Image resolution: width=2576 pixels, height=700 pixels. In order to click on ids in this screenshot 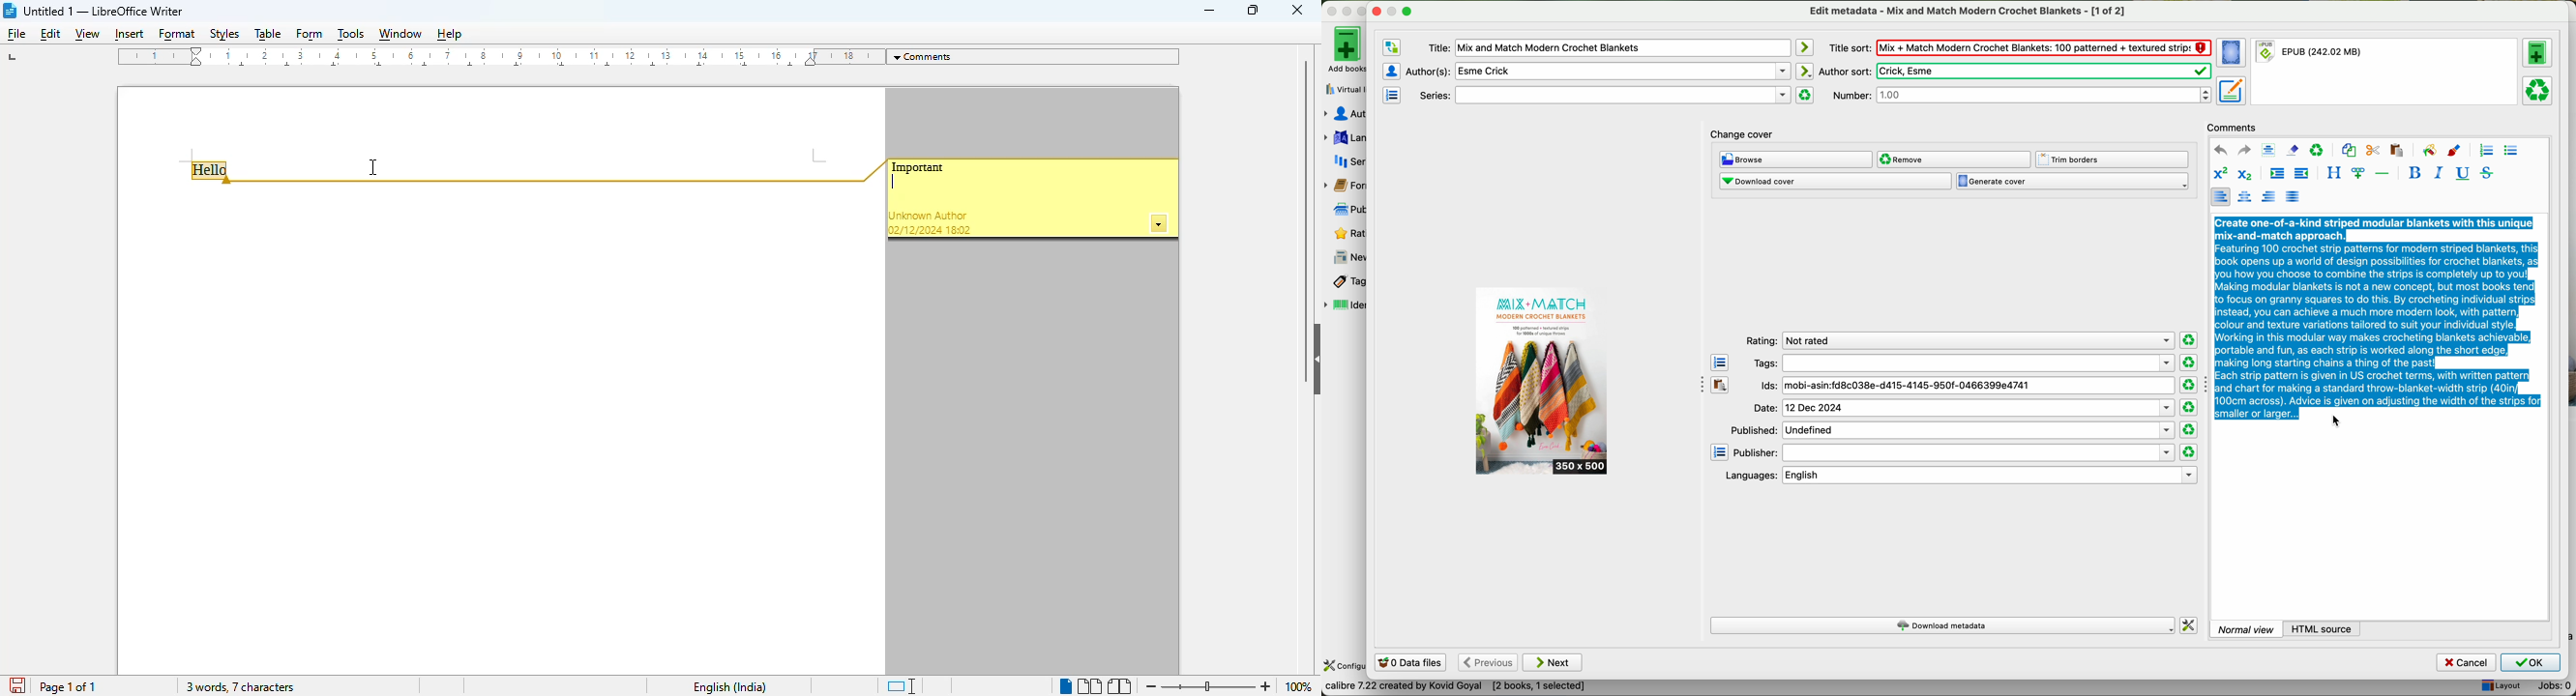, I will do `click(1967, 386)`.